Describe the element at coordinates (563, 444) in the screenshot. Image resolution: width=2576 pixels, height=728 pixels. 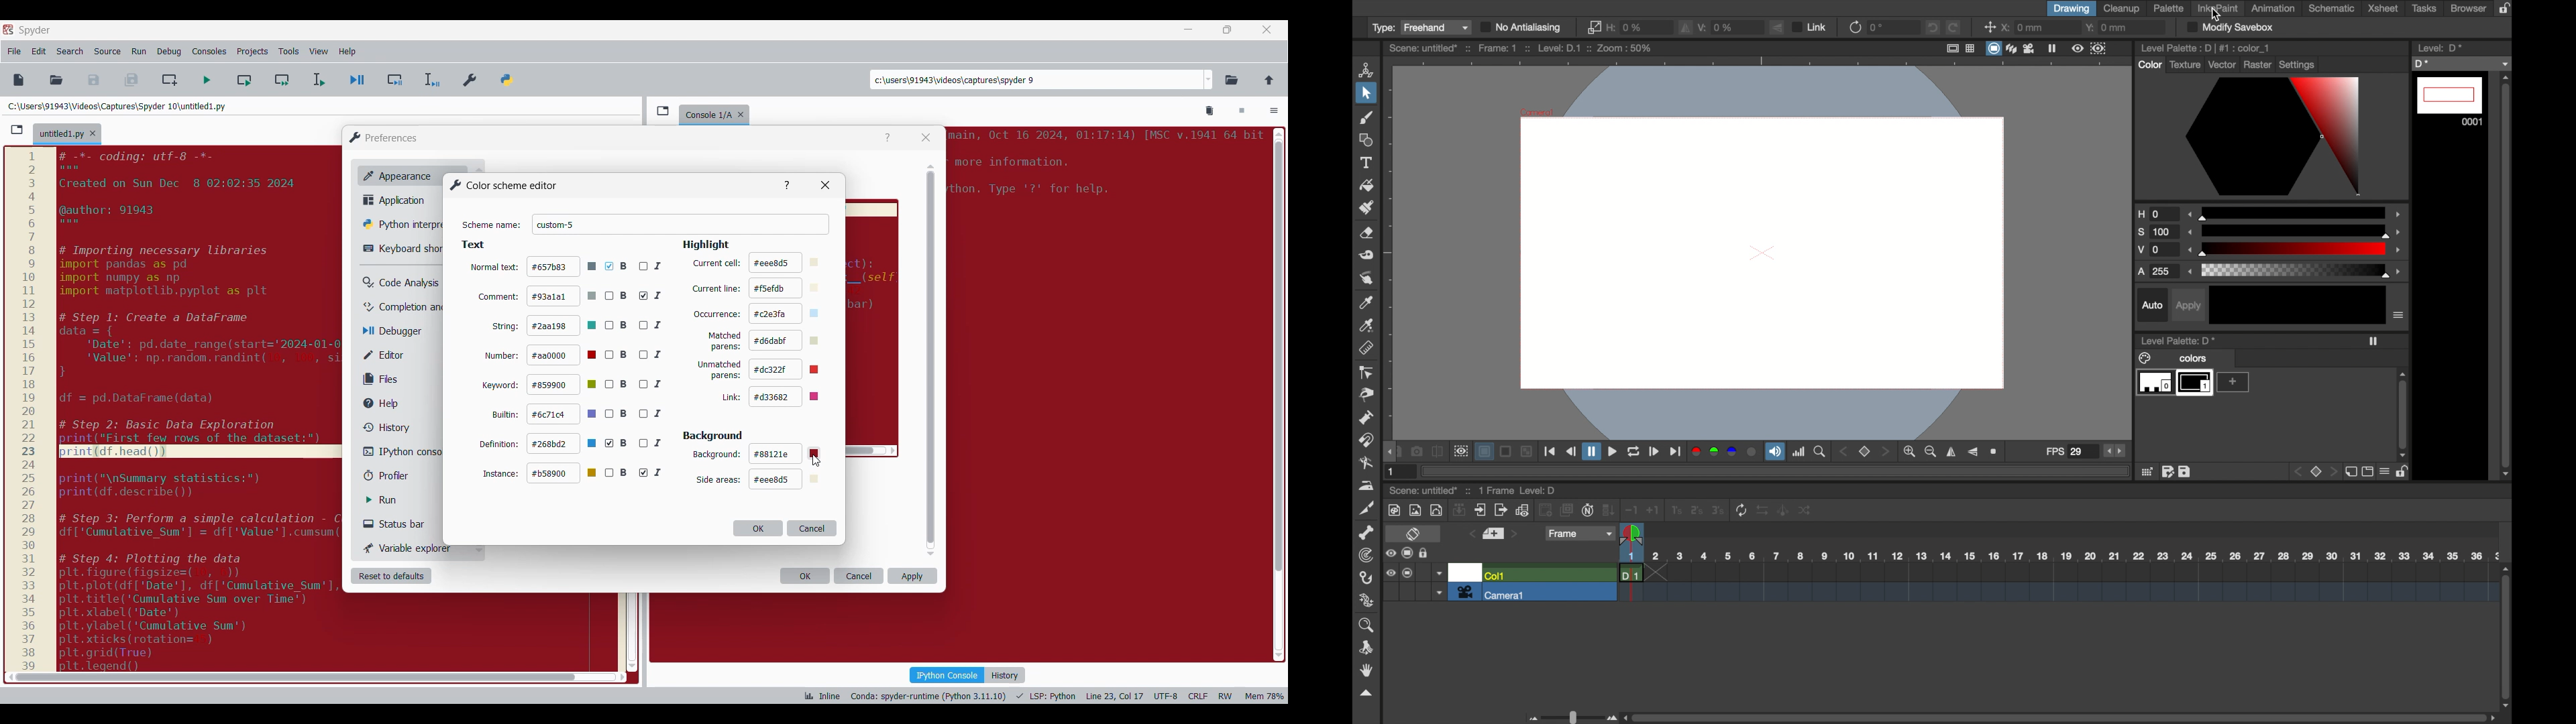
I see `#268bd2` at that location.